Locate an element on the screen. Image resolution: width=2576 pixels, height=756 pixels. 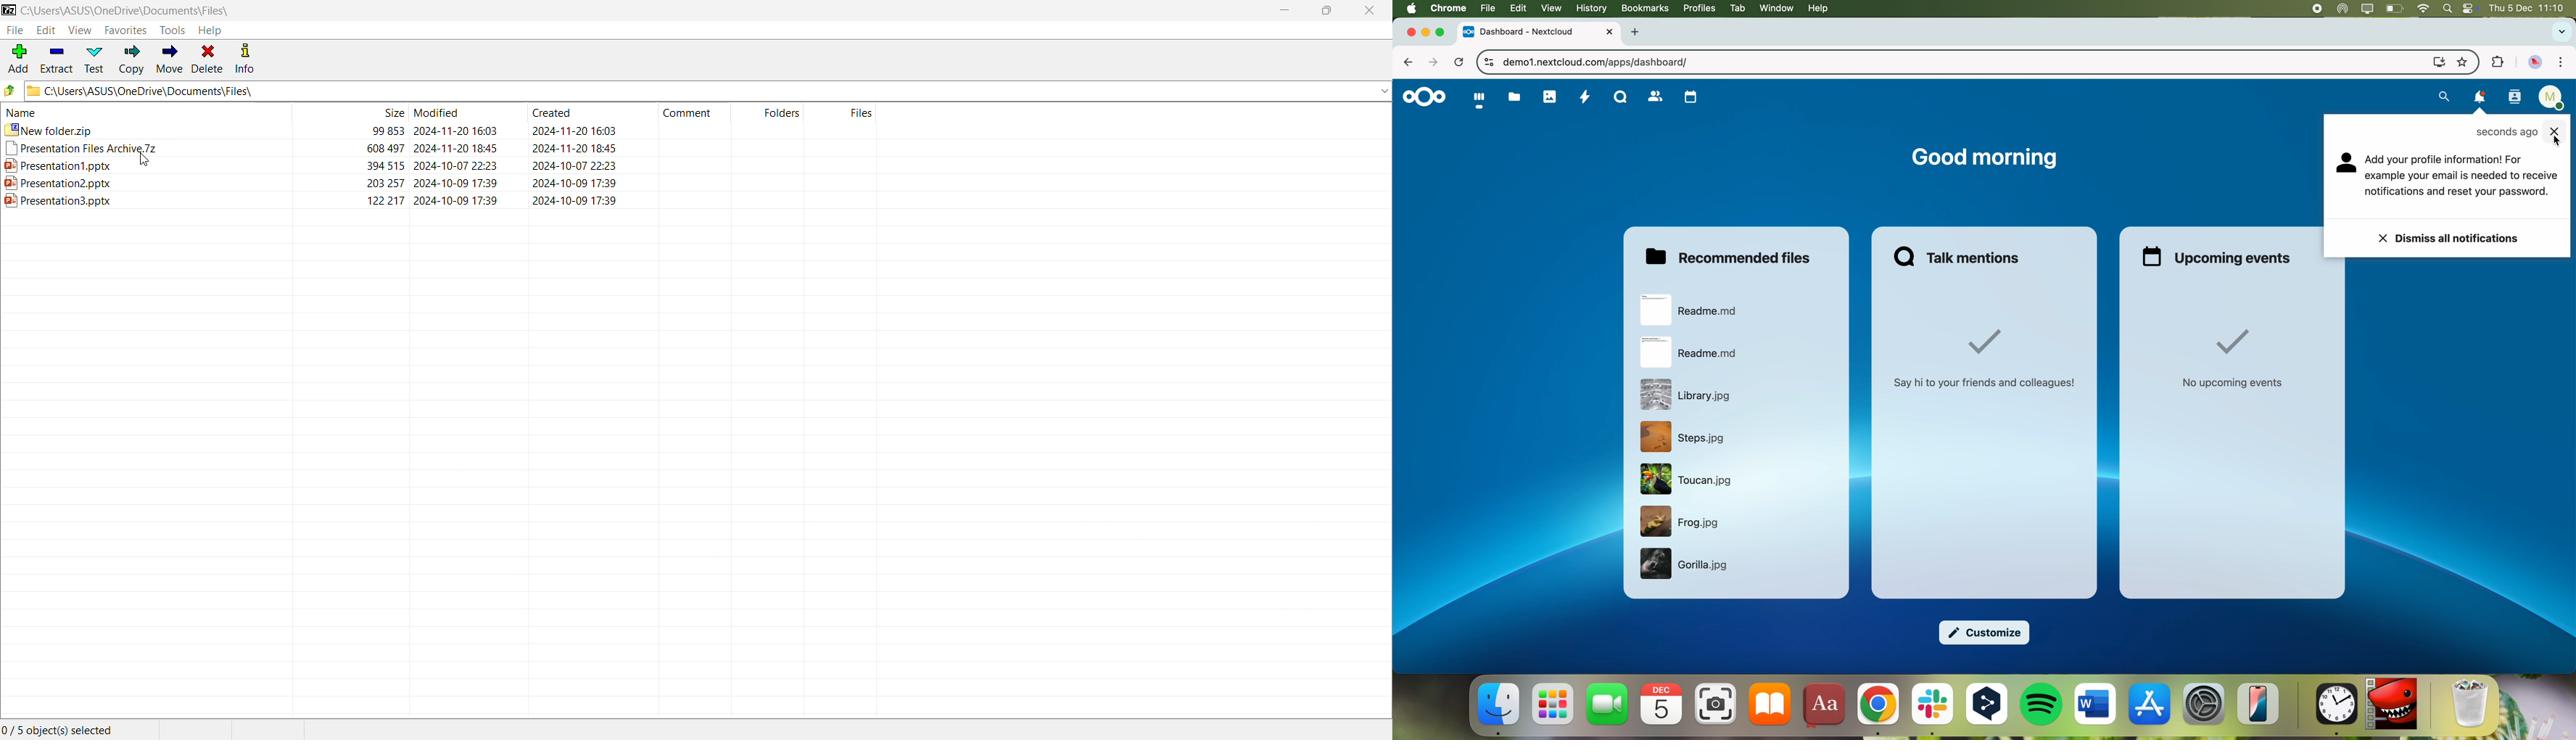
upcoming events is located at coordinates (2218, 257).